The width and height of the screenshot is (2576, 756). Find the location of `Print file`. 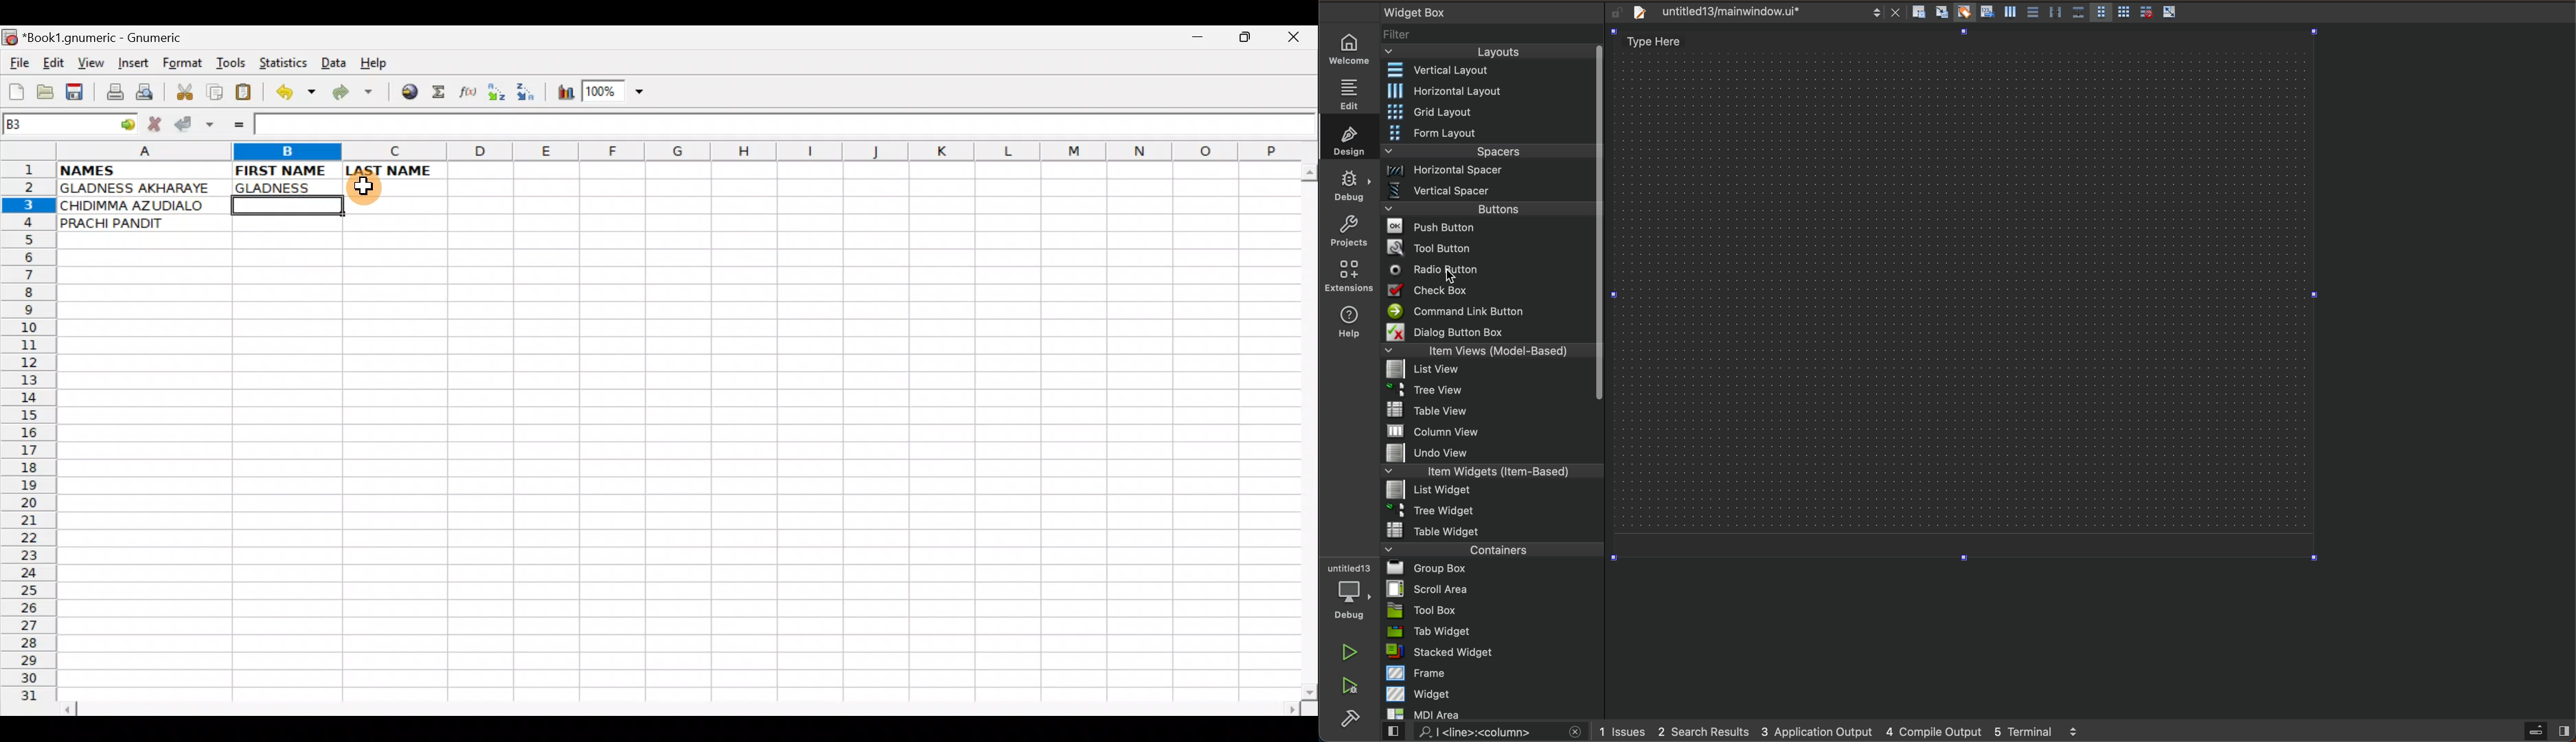

Print file is located at coordinates (111, 93).